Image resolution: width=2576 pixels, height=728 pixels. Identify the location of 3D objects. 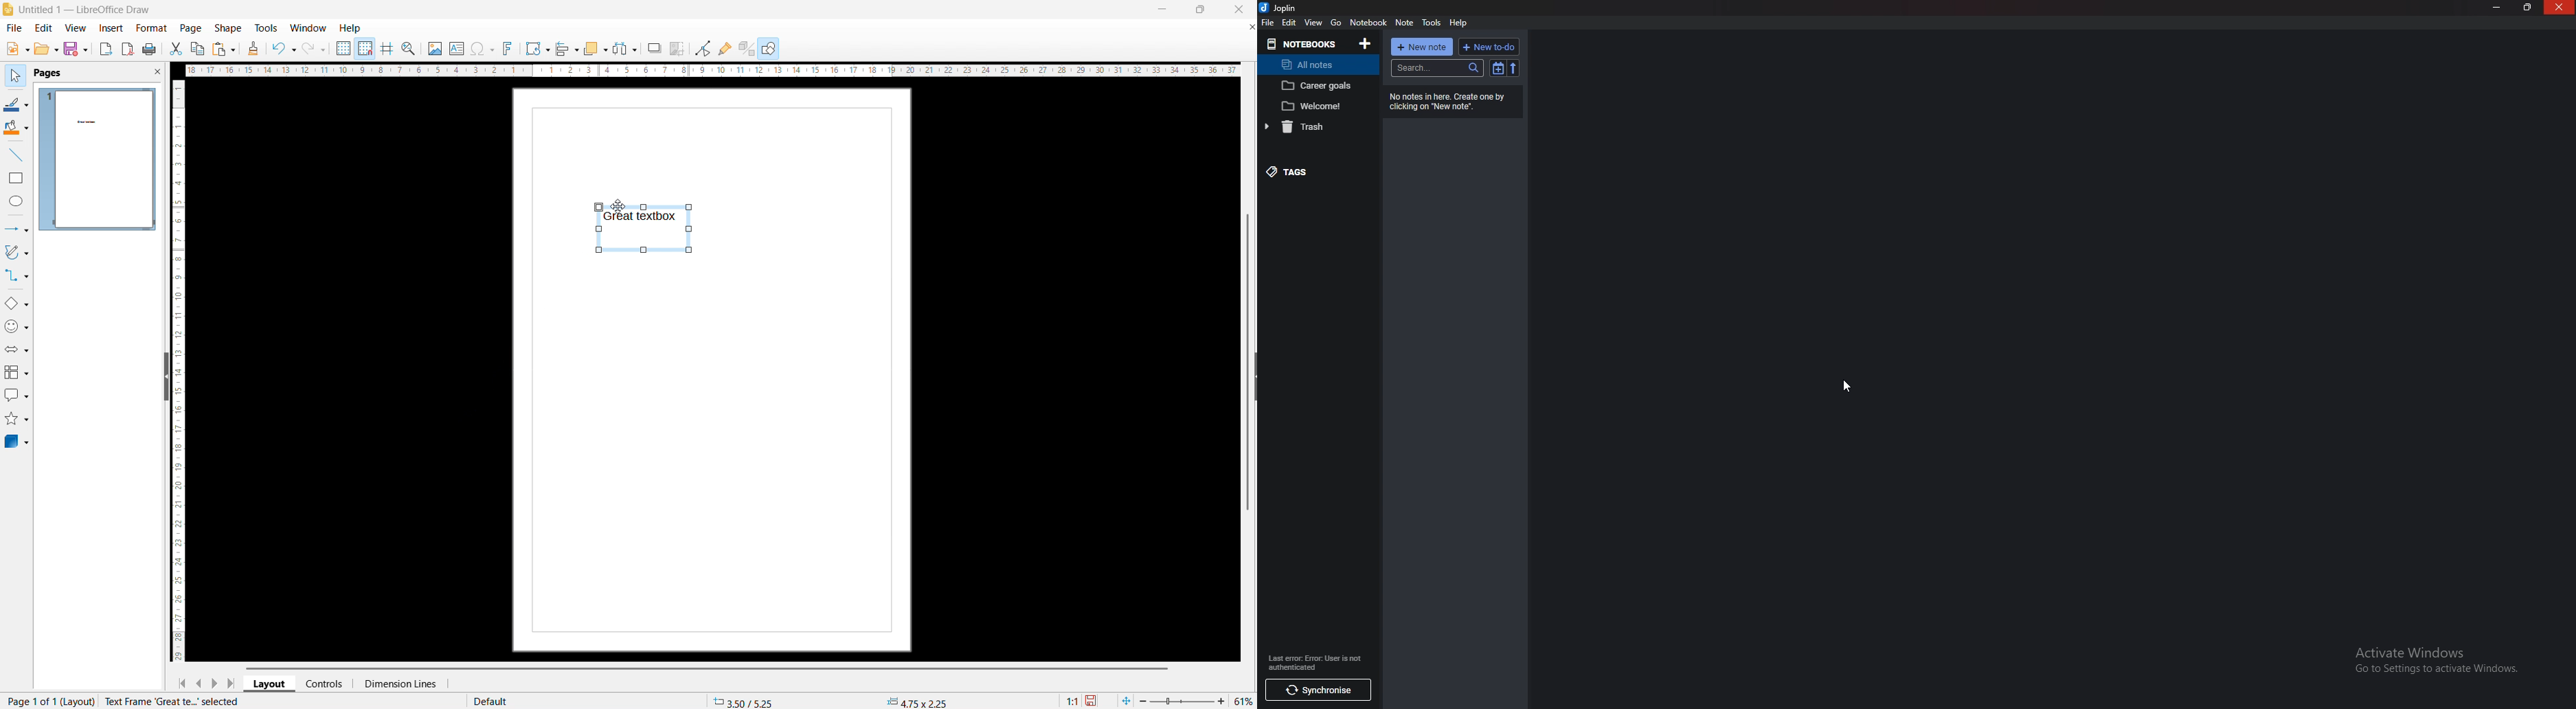
(17, 442).